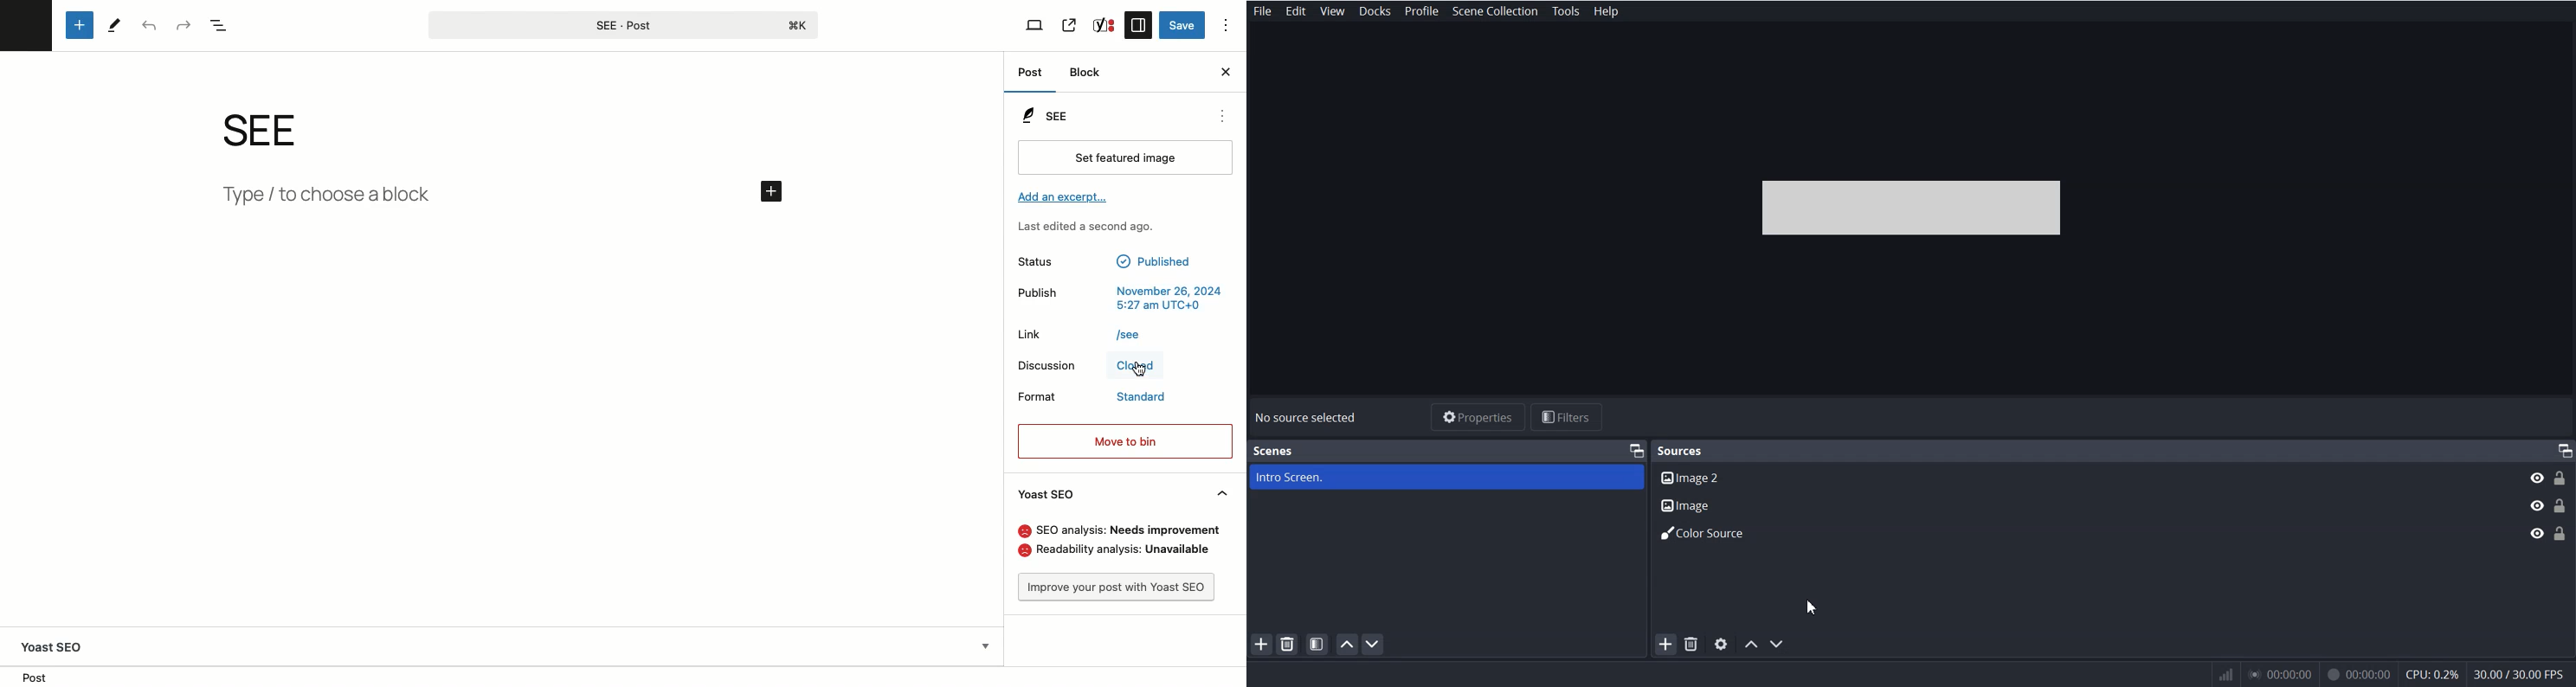  I want to click on Edit, so click(1296, 11).